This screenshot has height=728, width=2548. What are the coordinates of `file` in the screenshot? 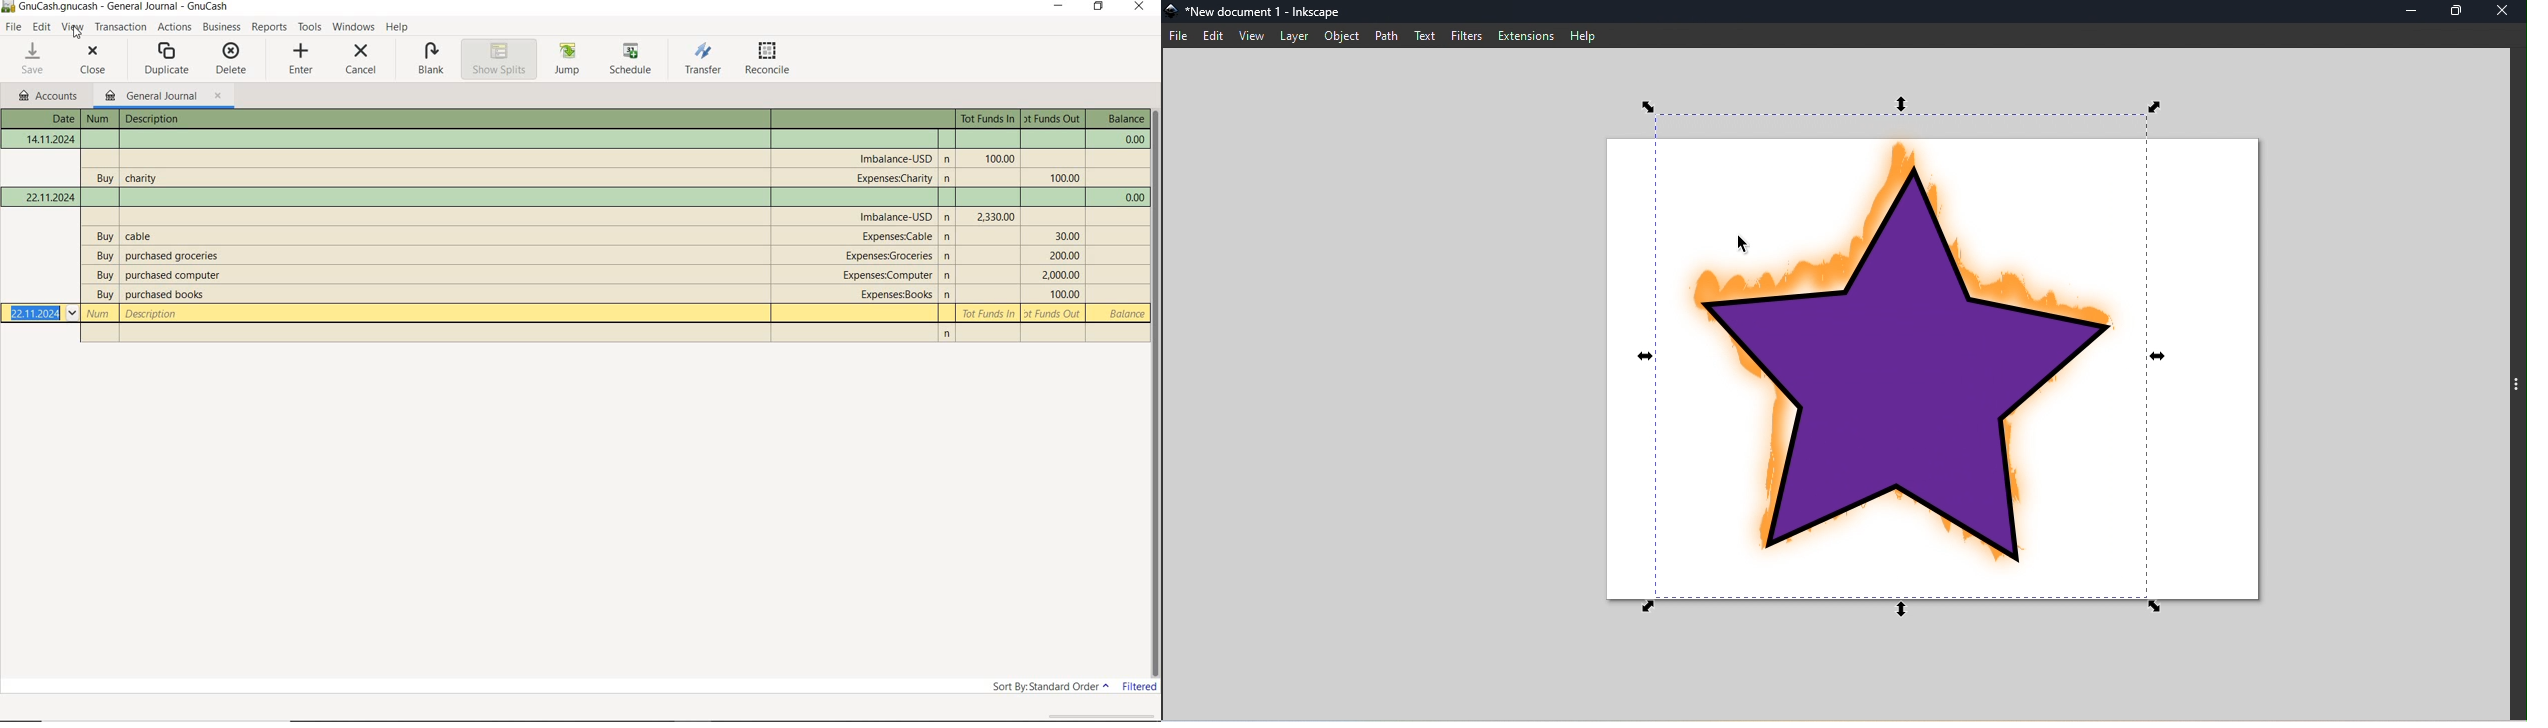 It's located at (1179, 36).